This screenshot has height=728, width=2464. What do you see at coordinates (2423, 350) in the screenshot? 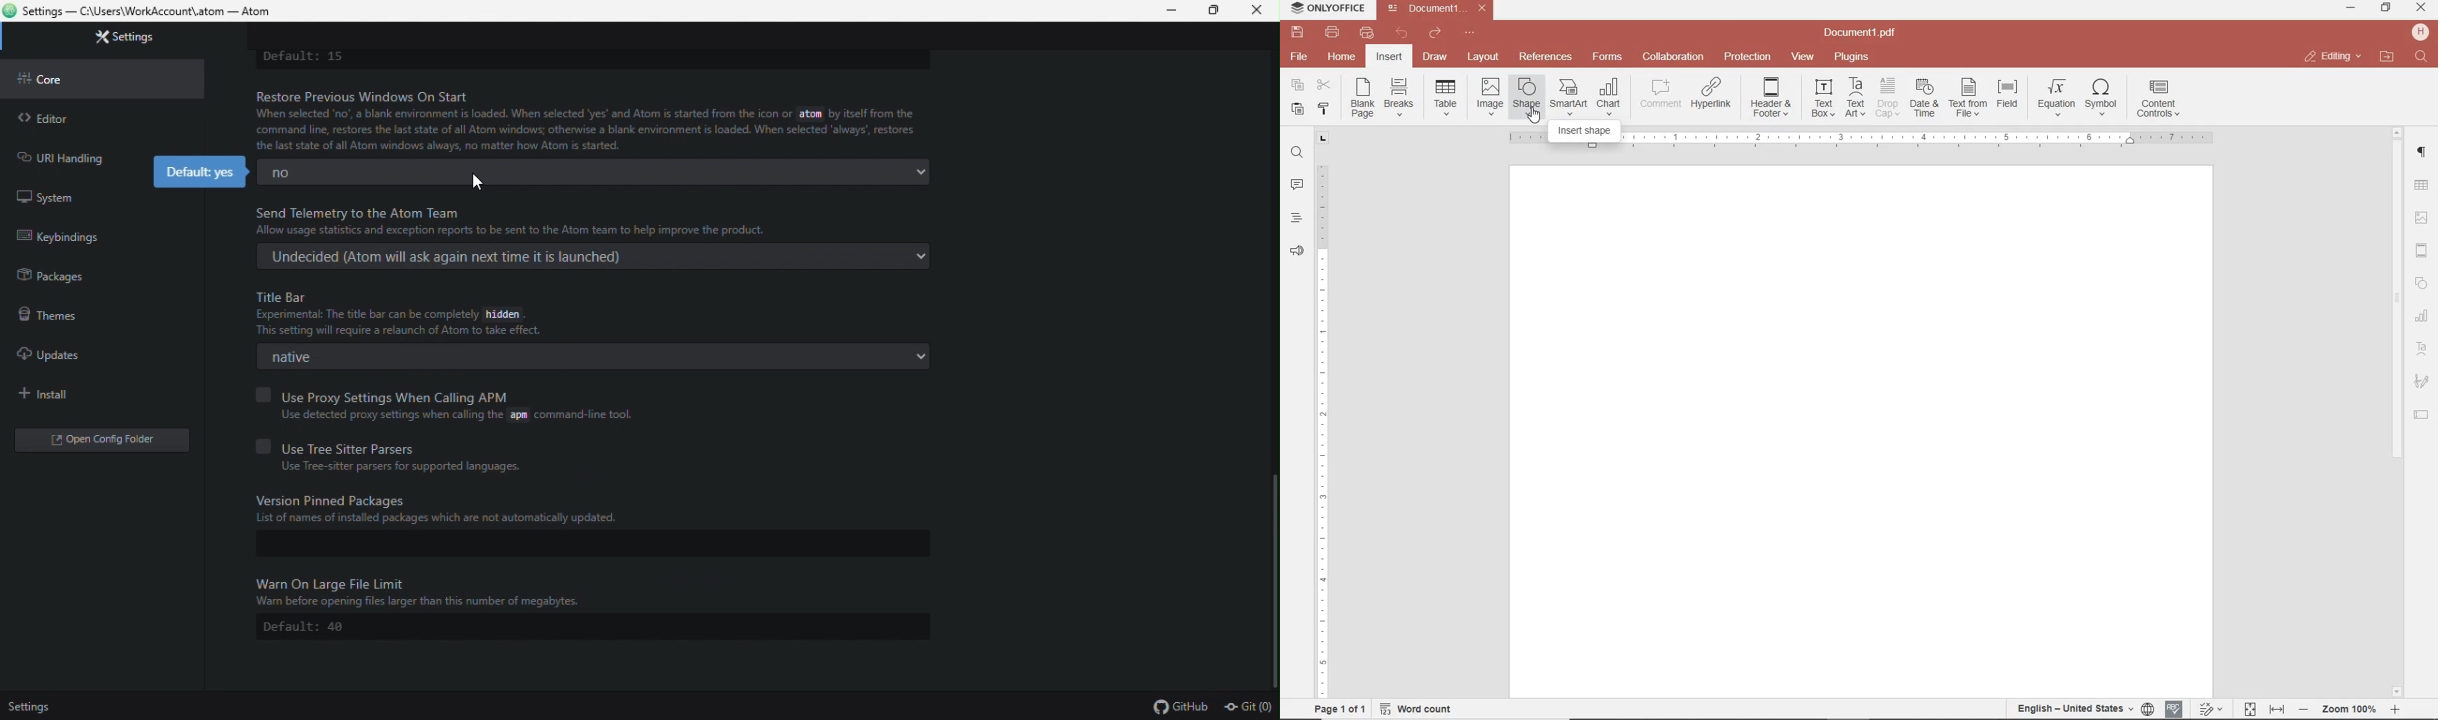
I see `TEXT ART` at bounding box center [2423, 350].